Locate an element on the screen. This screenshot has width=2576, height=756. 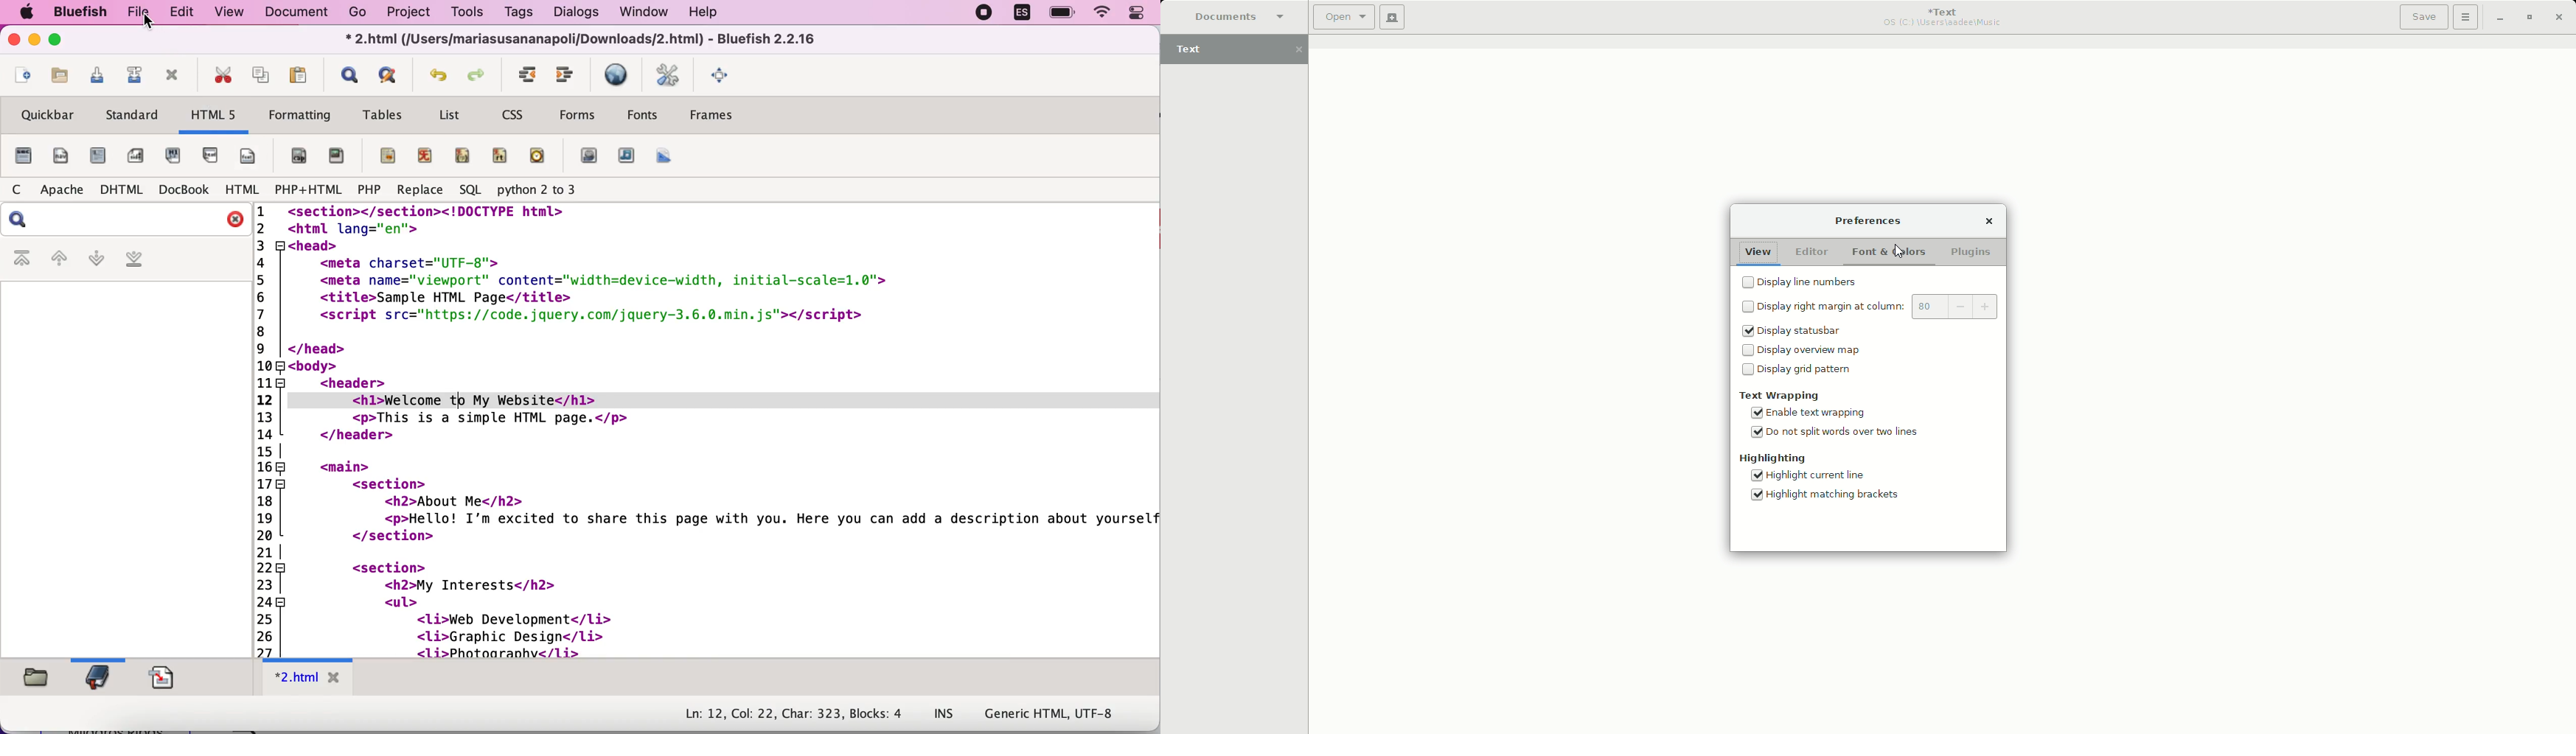
nav is located at coordinates (59, 156).